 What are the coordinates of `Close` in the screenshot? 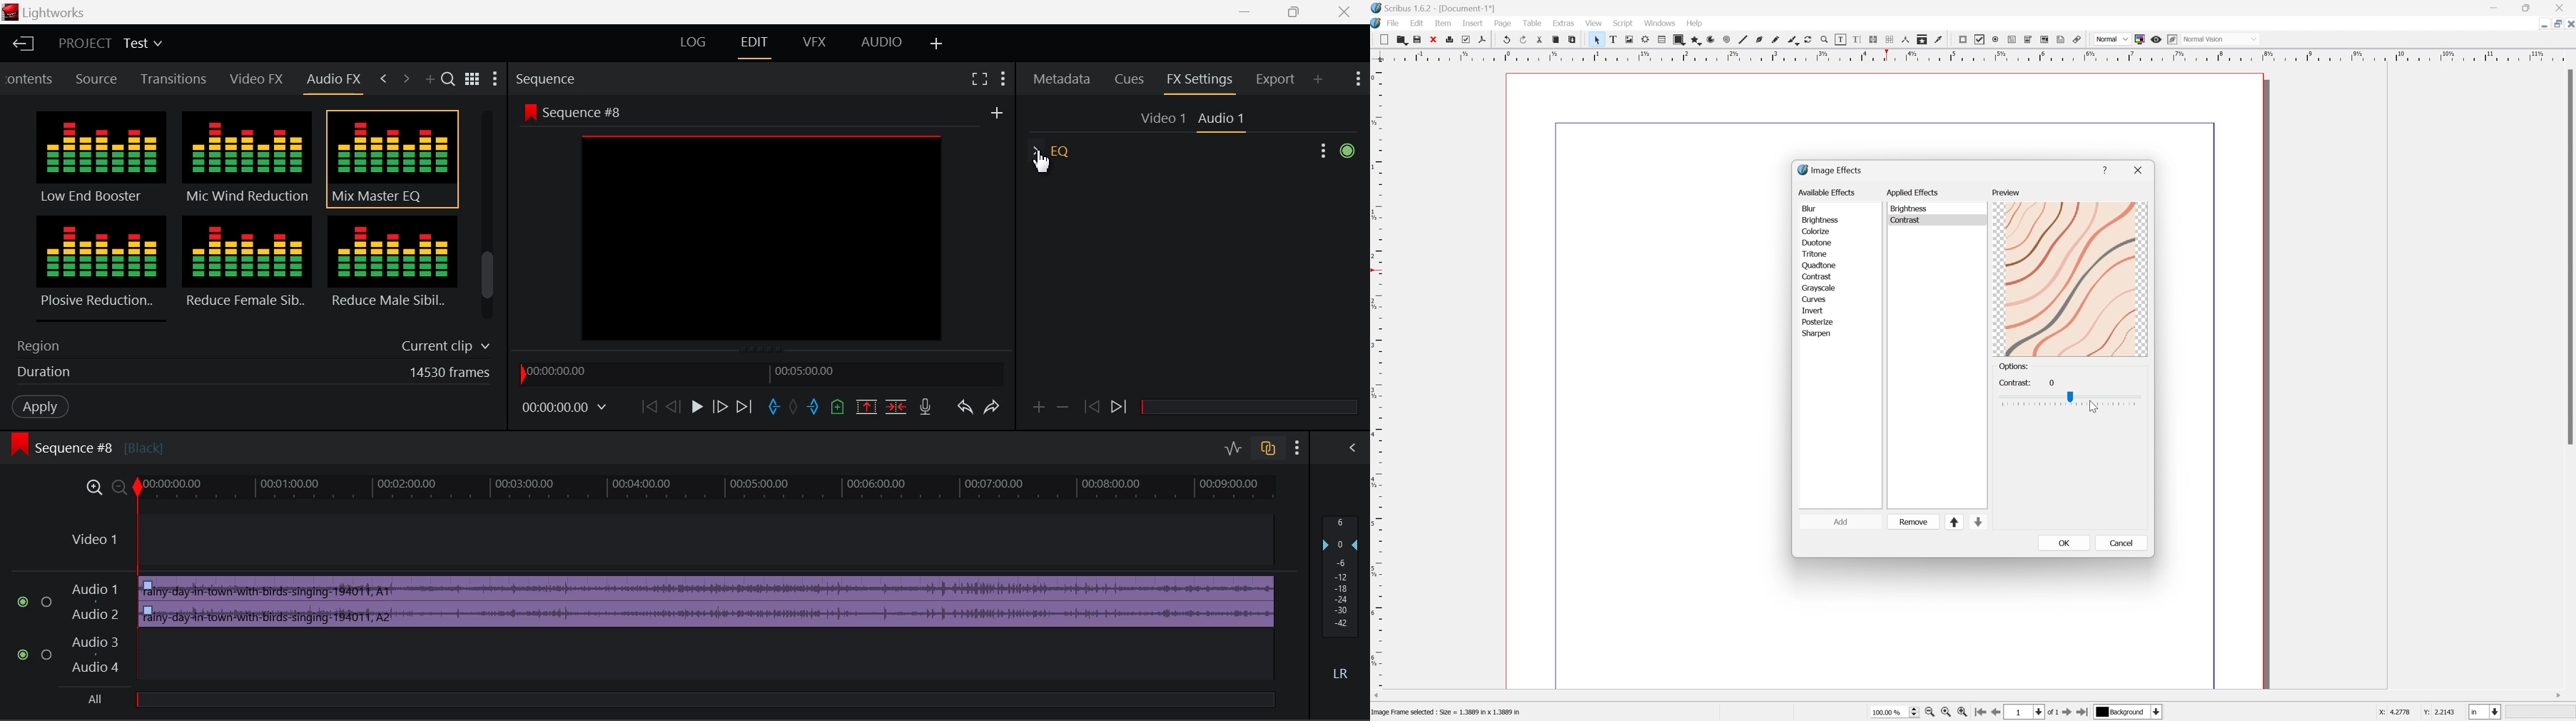 It's located at (2562, 8).